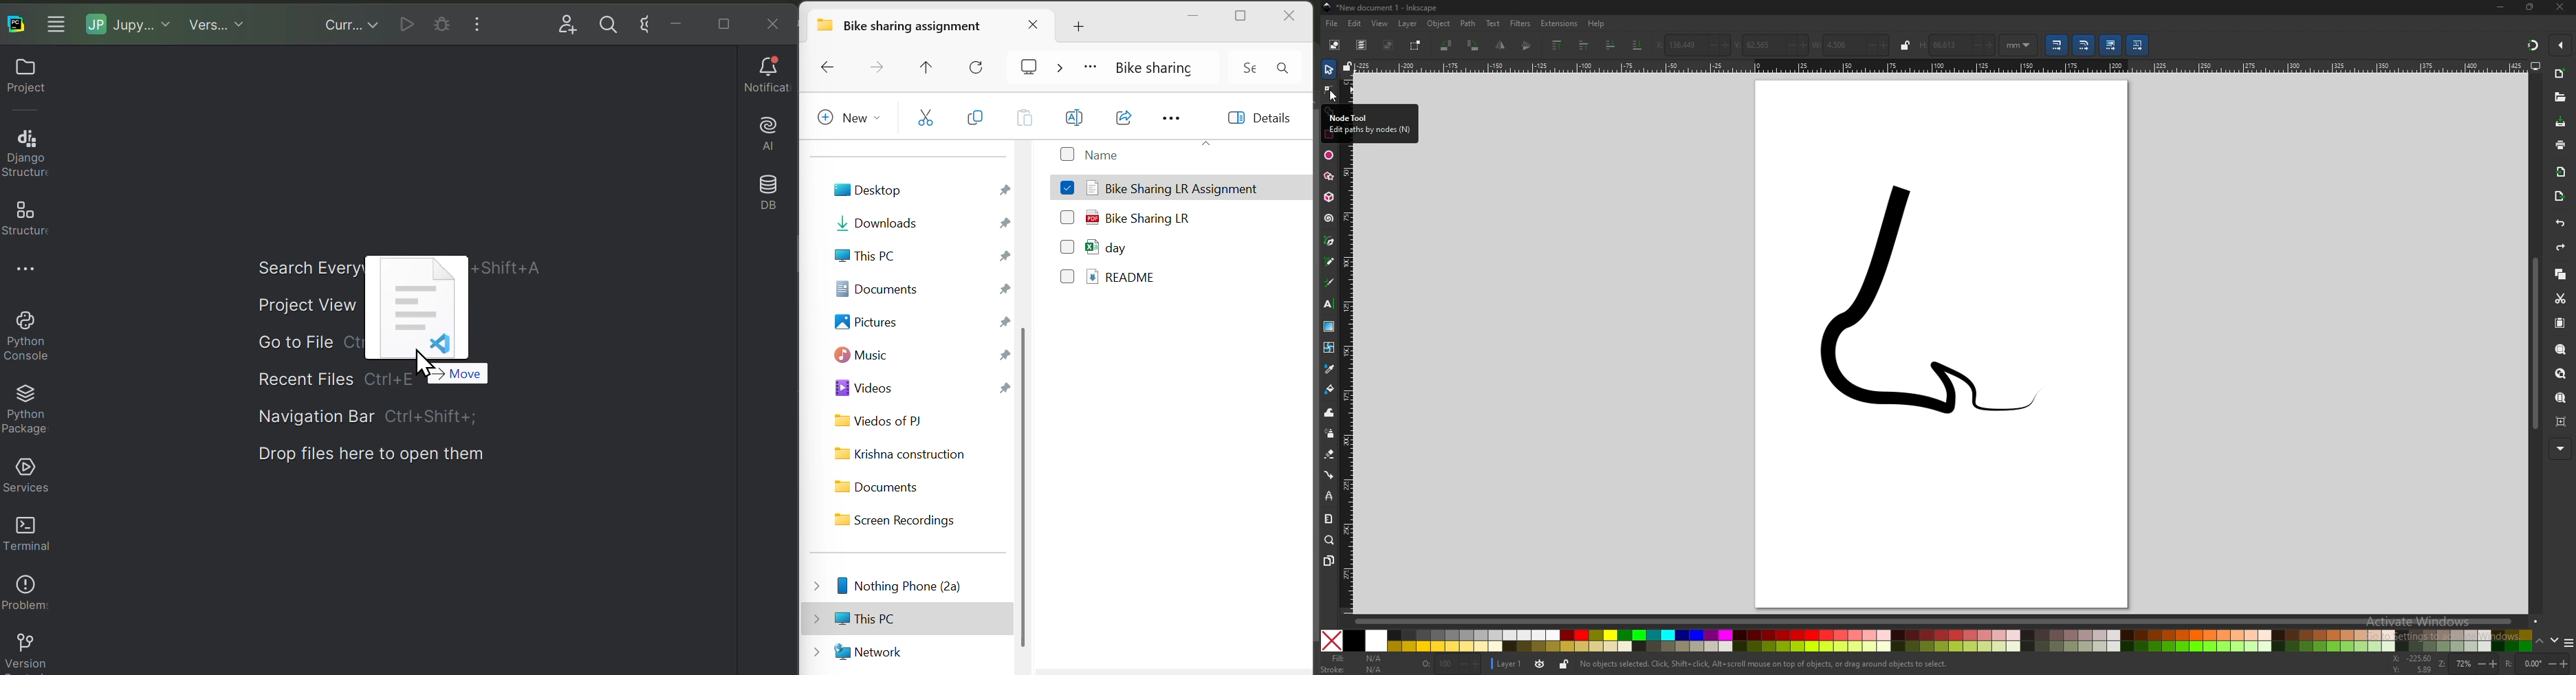 This screenshot has height=700, width=2576. What do you see at coordinates (919, 257) in the screenshot?
I see `This PC` at bounding box center [919, 257].